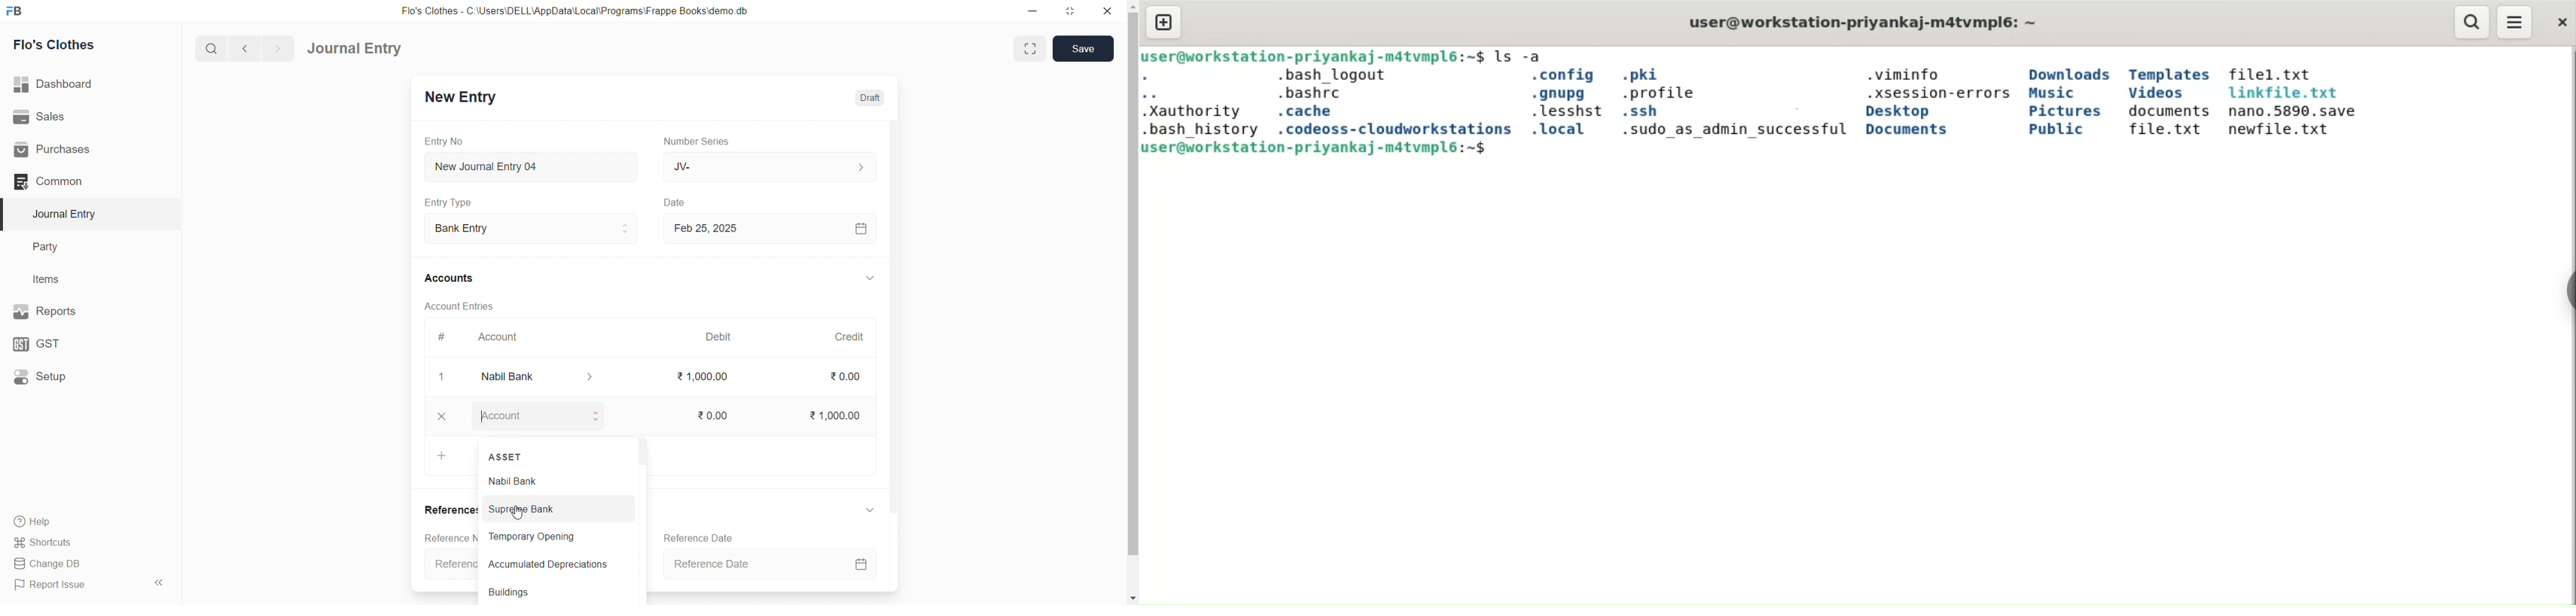 Image resolution: width=2576 pixels, height=616 pixels. Describe the element at coordinates (551, 479) in the screenshot. I see `Nabil Bank` at that location.